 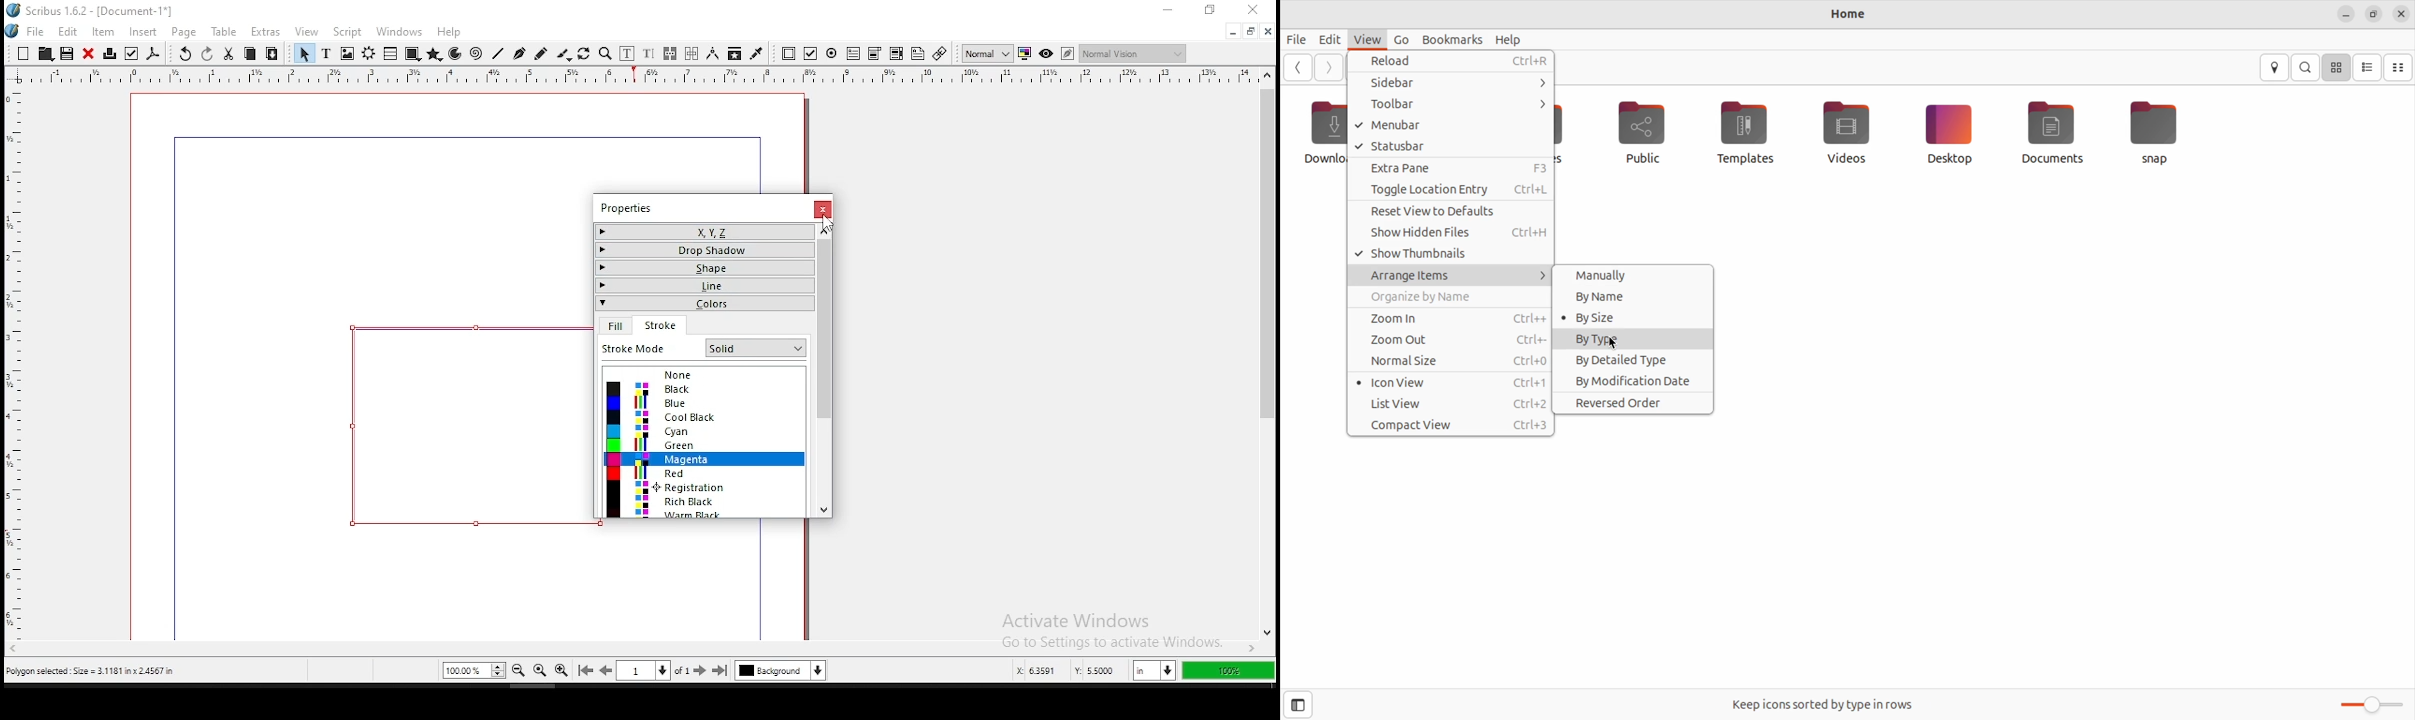 I want to click on organize by name, so click(x=1454, y=297).